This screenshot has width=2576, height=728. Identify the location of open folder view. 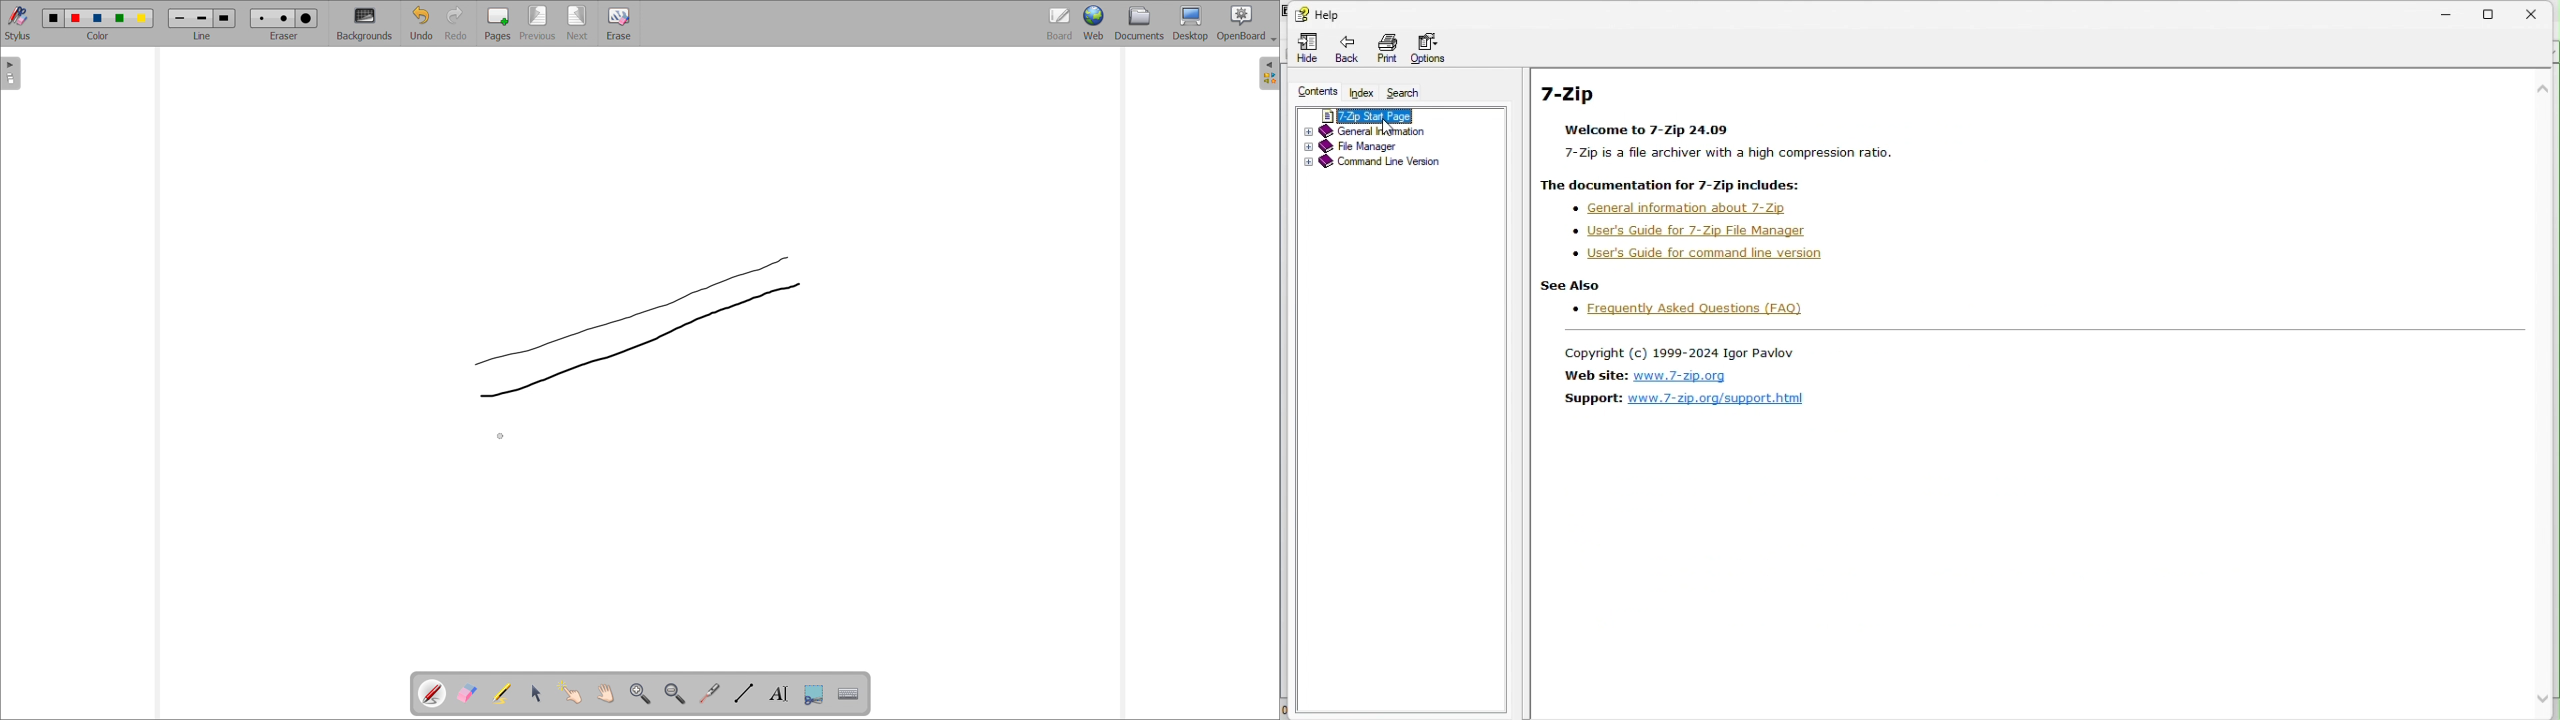
(1269, 73).